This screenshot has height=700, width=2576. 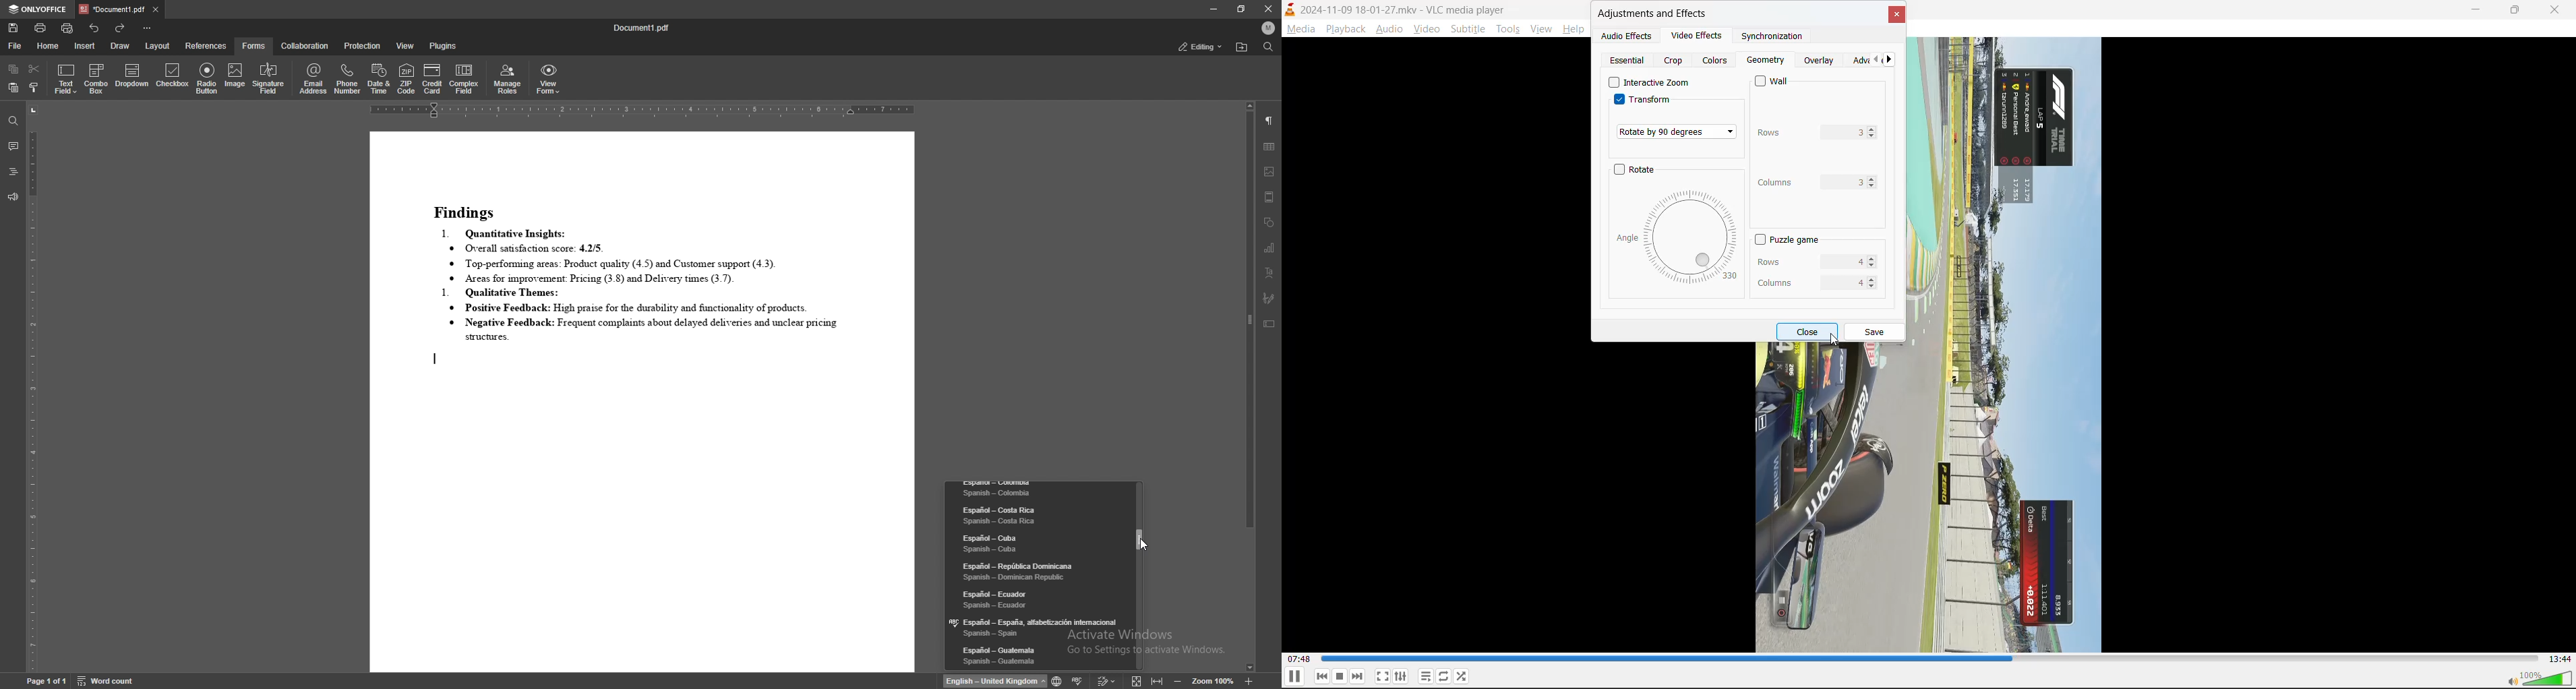 What do you see at coordinates (1034, 543) in the screenshot?
I see `language` at bounding box center [1034, 543].